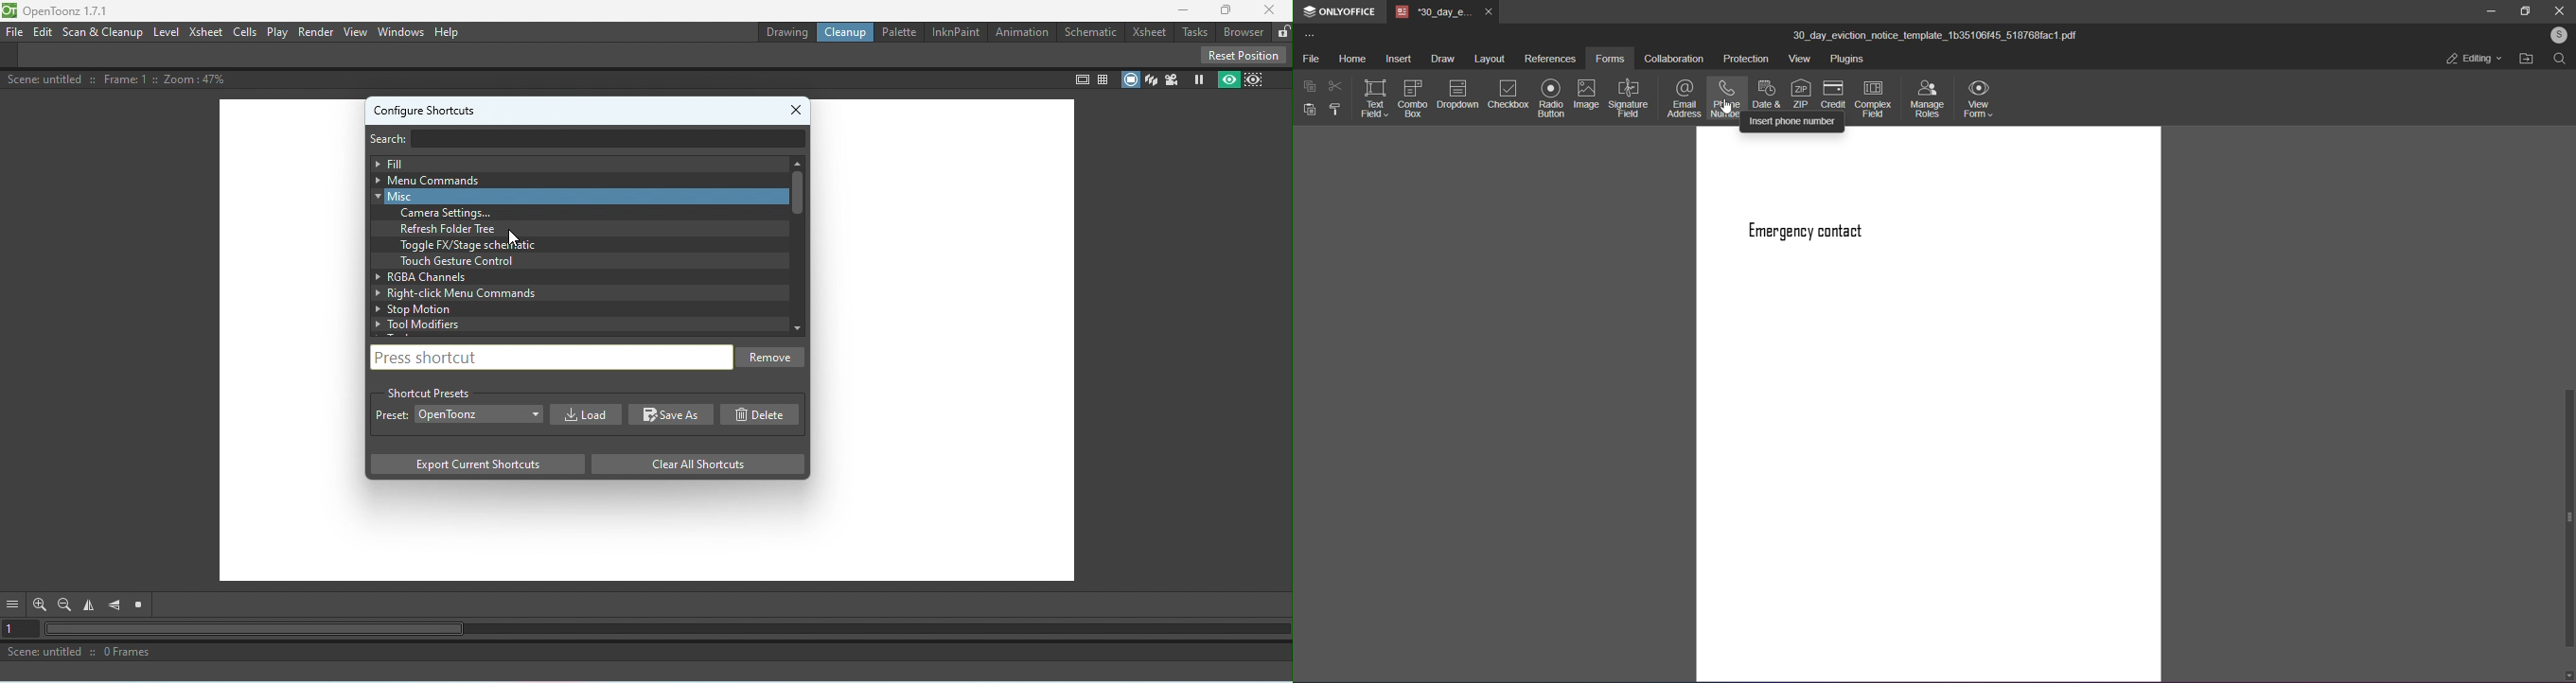  What do you see at coordinates (572, 180) in the screenshot?
I see `Menu Commands` at bounding box center [572, 180].